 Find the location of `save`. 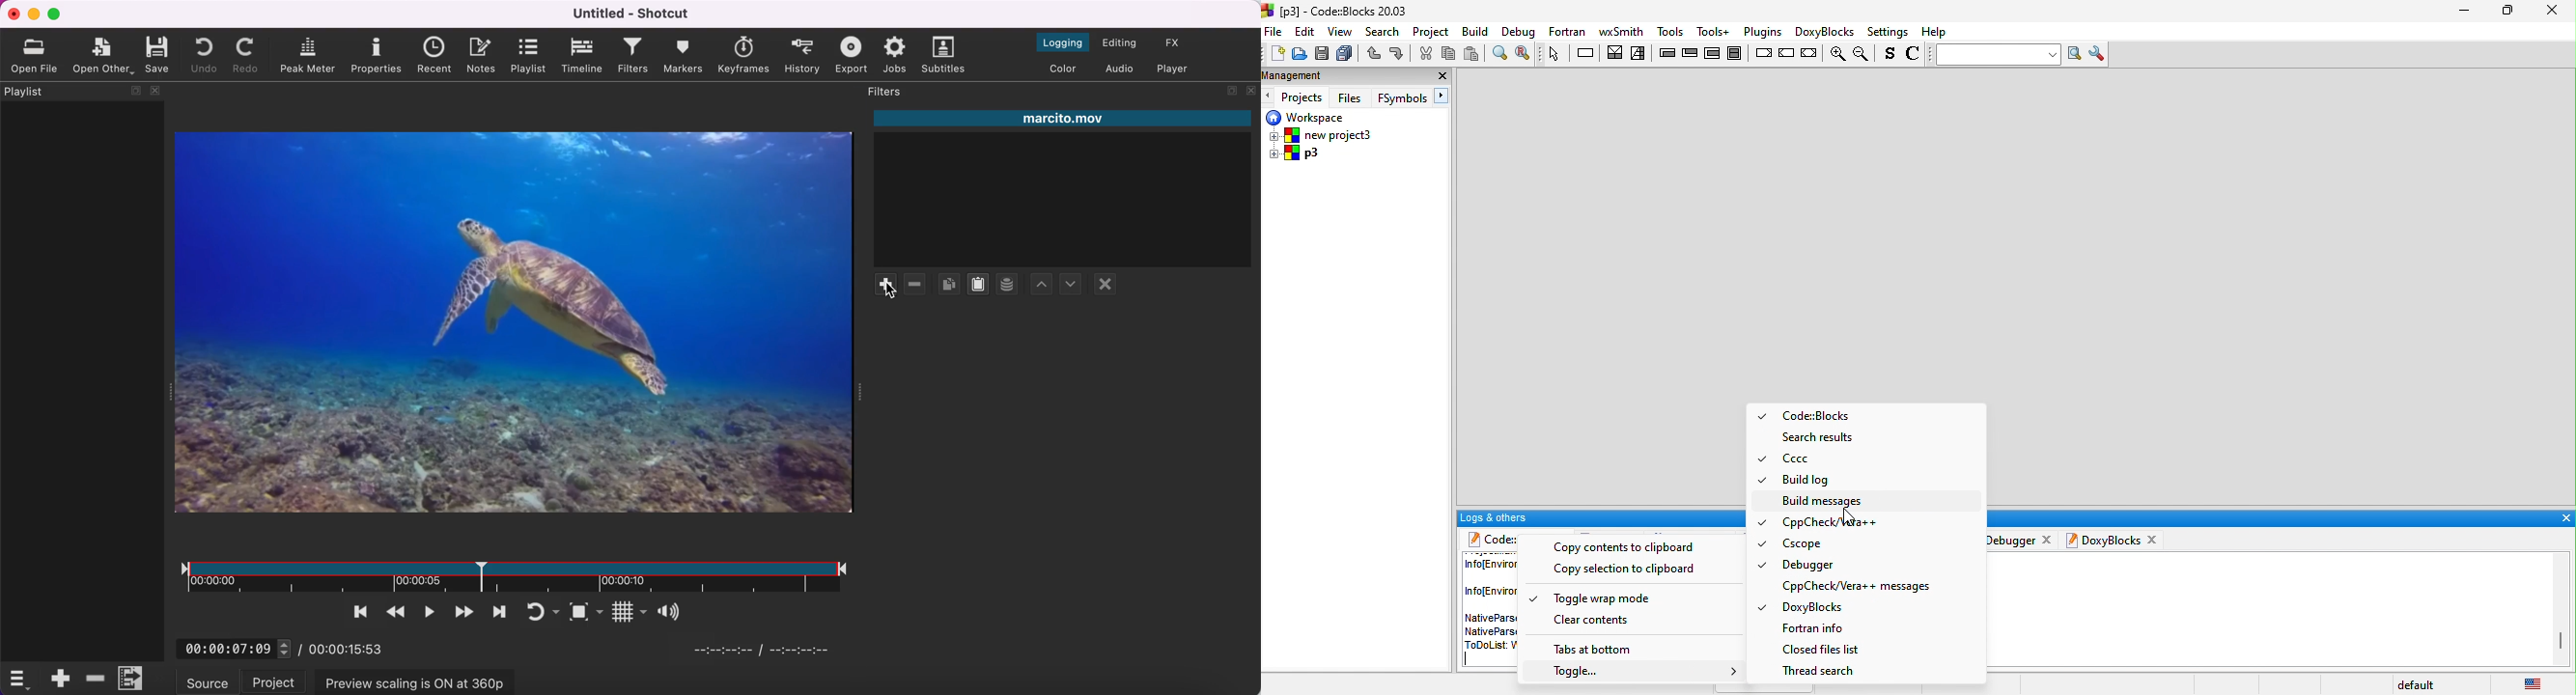

save is located at coordinates (161, 55).